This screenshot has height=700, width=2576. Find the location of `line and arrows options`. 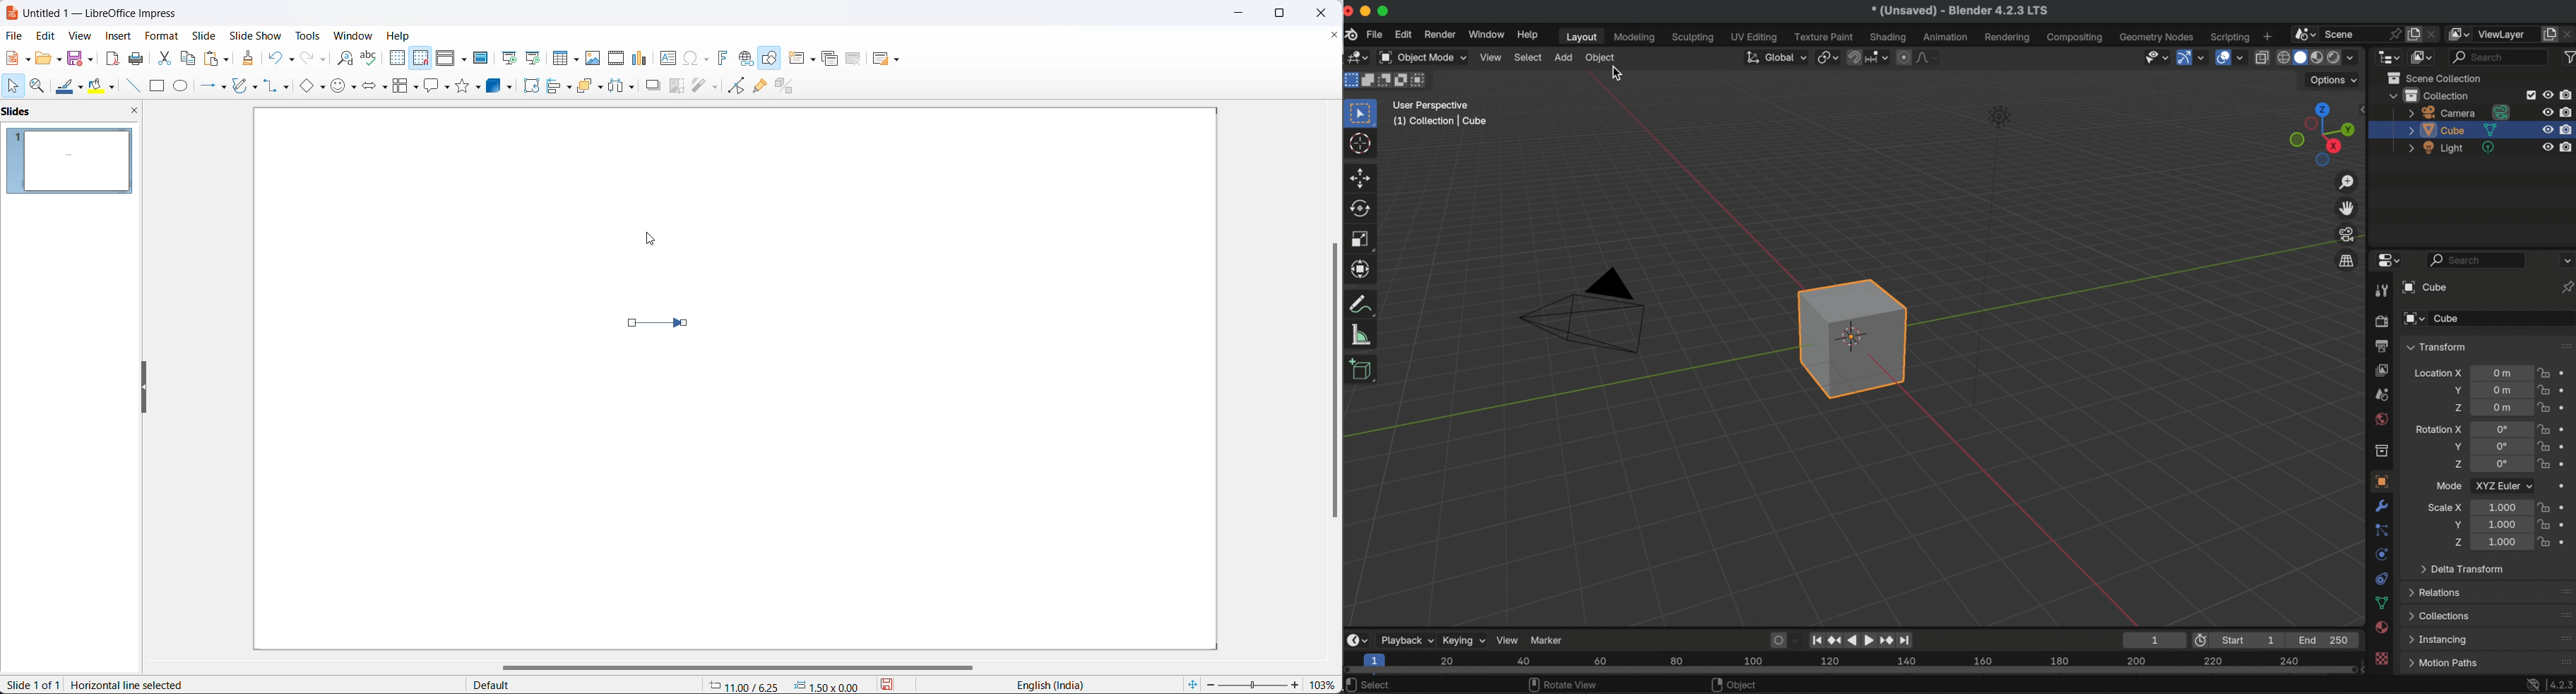

line and arrows options is located at coordinates (226, 88).